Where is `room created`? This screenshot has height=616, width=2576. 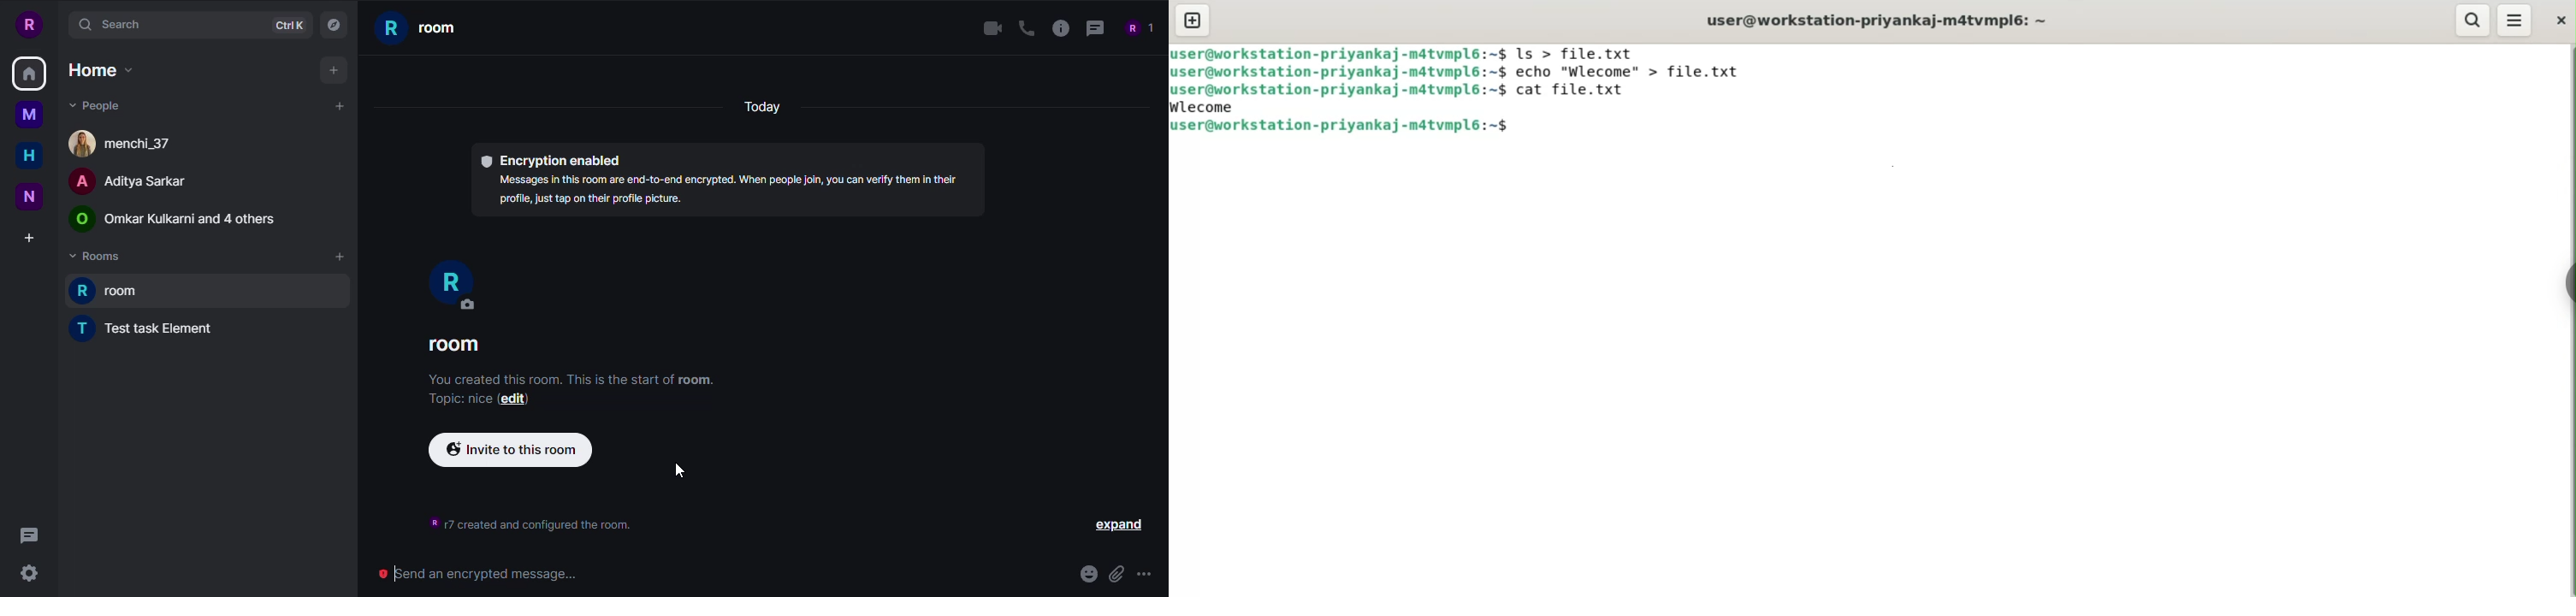
room created is located at coordinates (131, 293).